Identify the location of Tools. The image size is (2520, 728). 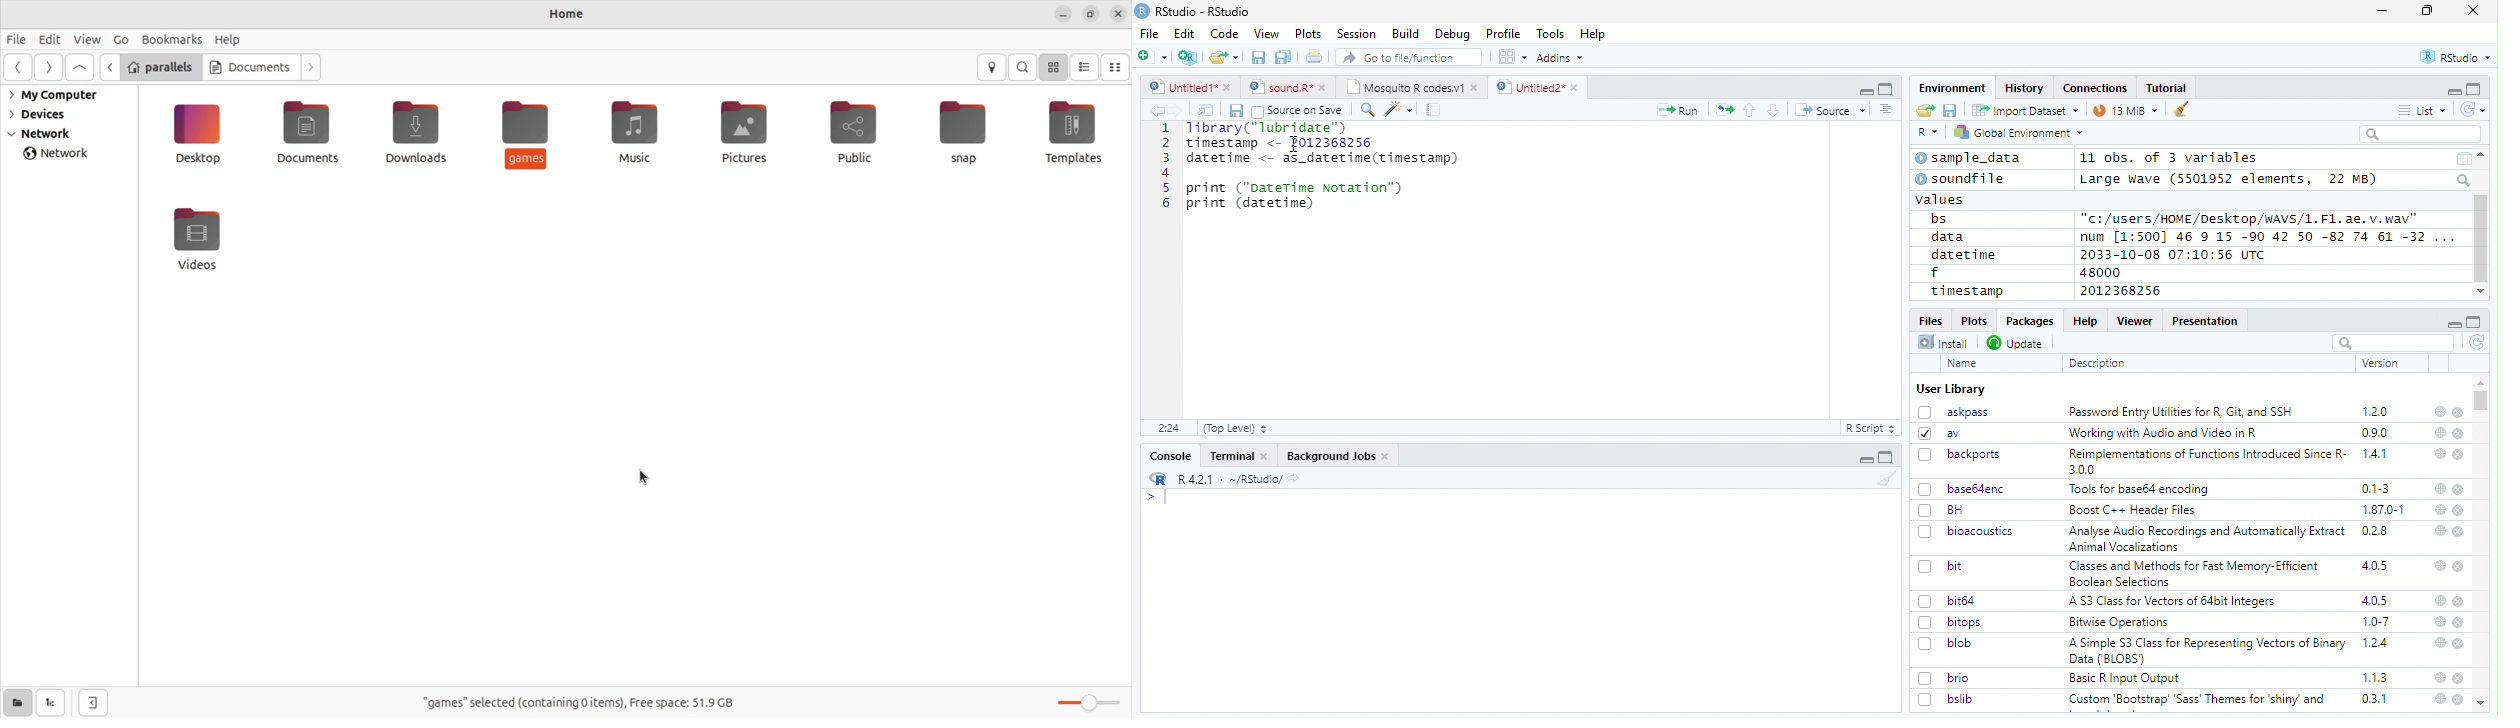
(1549, 34).